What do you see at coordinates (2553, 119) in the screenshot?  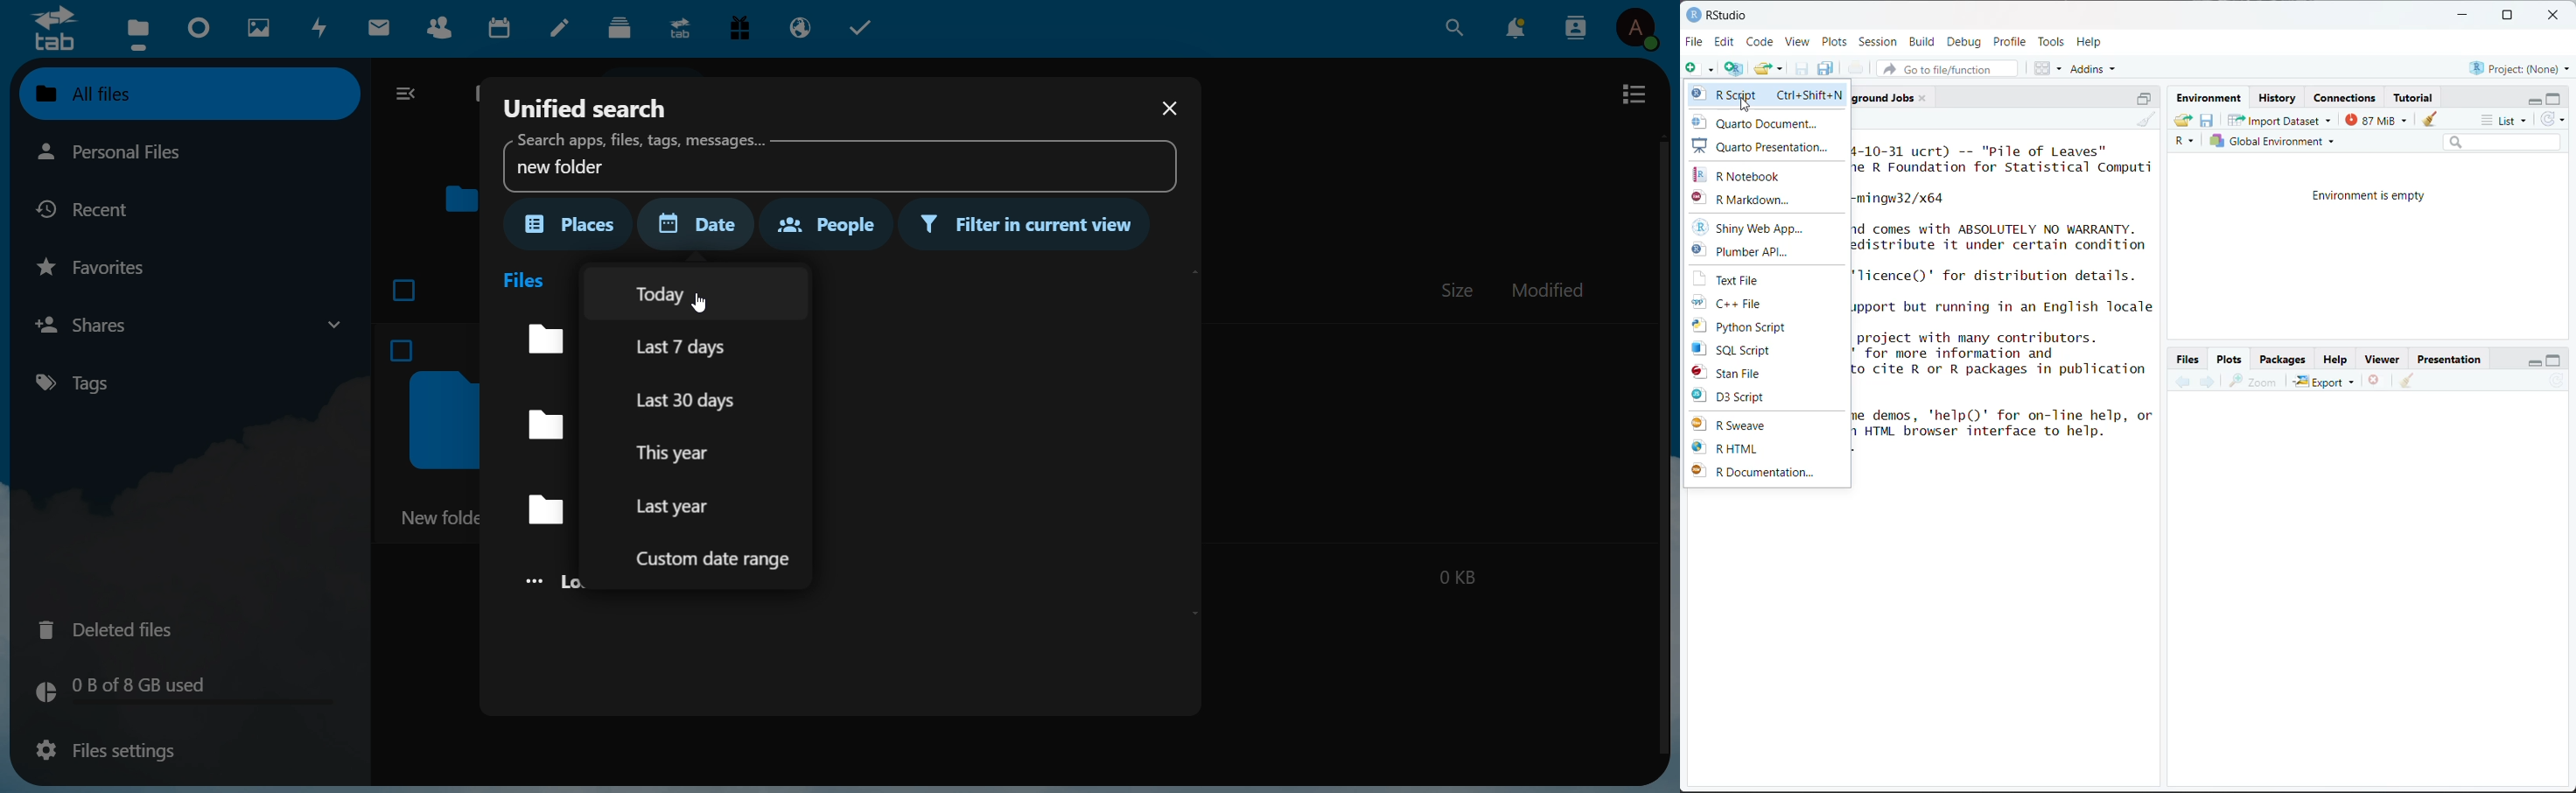 I see `refresh the list` at bounding box center [2553, 119].